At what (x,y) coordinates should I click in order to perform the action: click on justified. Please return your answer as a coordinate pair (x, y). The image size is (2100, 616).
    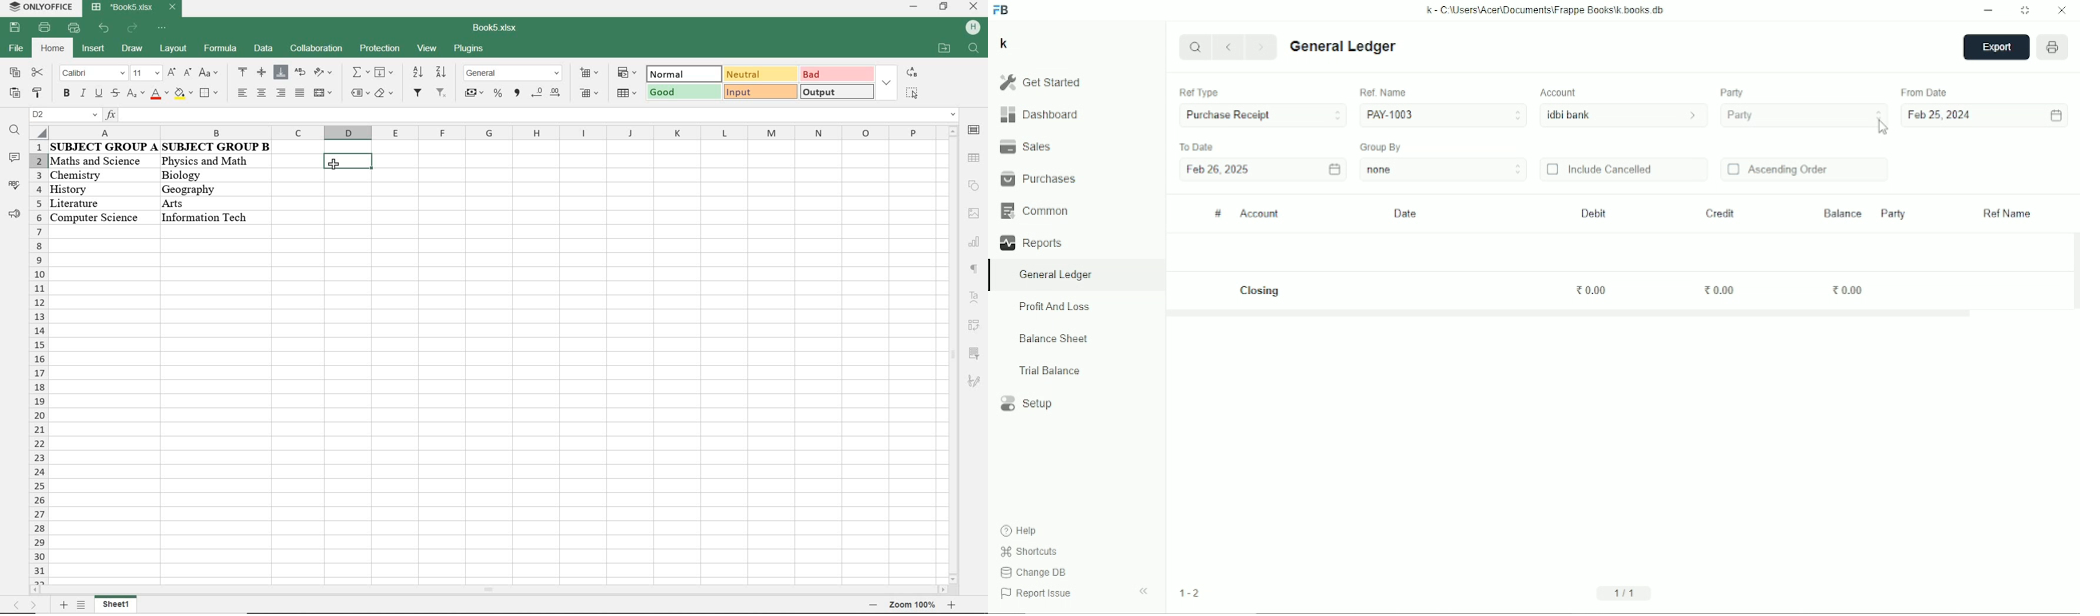
    Looking at the image, I should click on (299, 94).